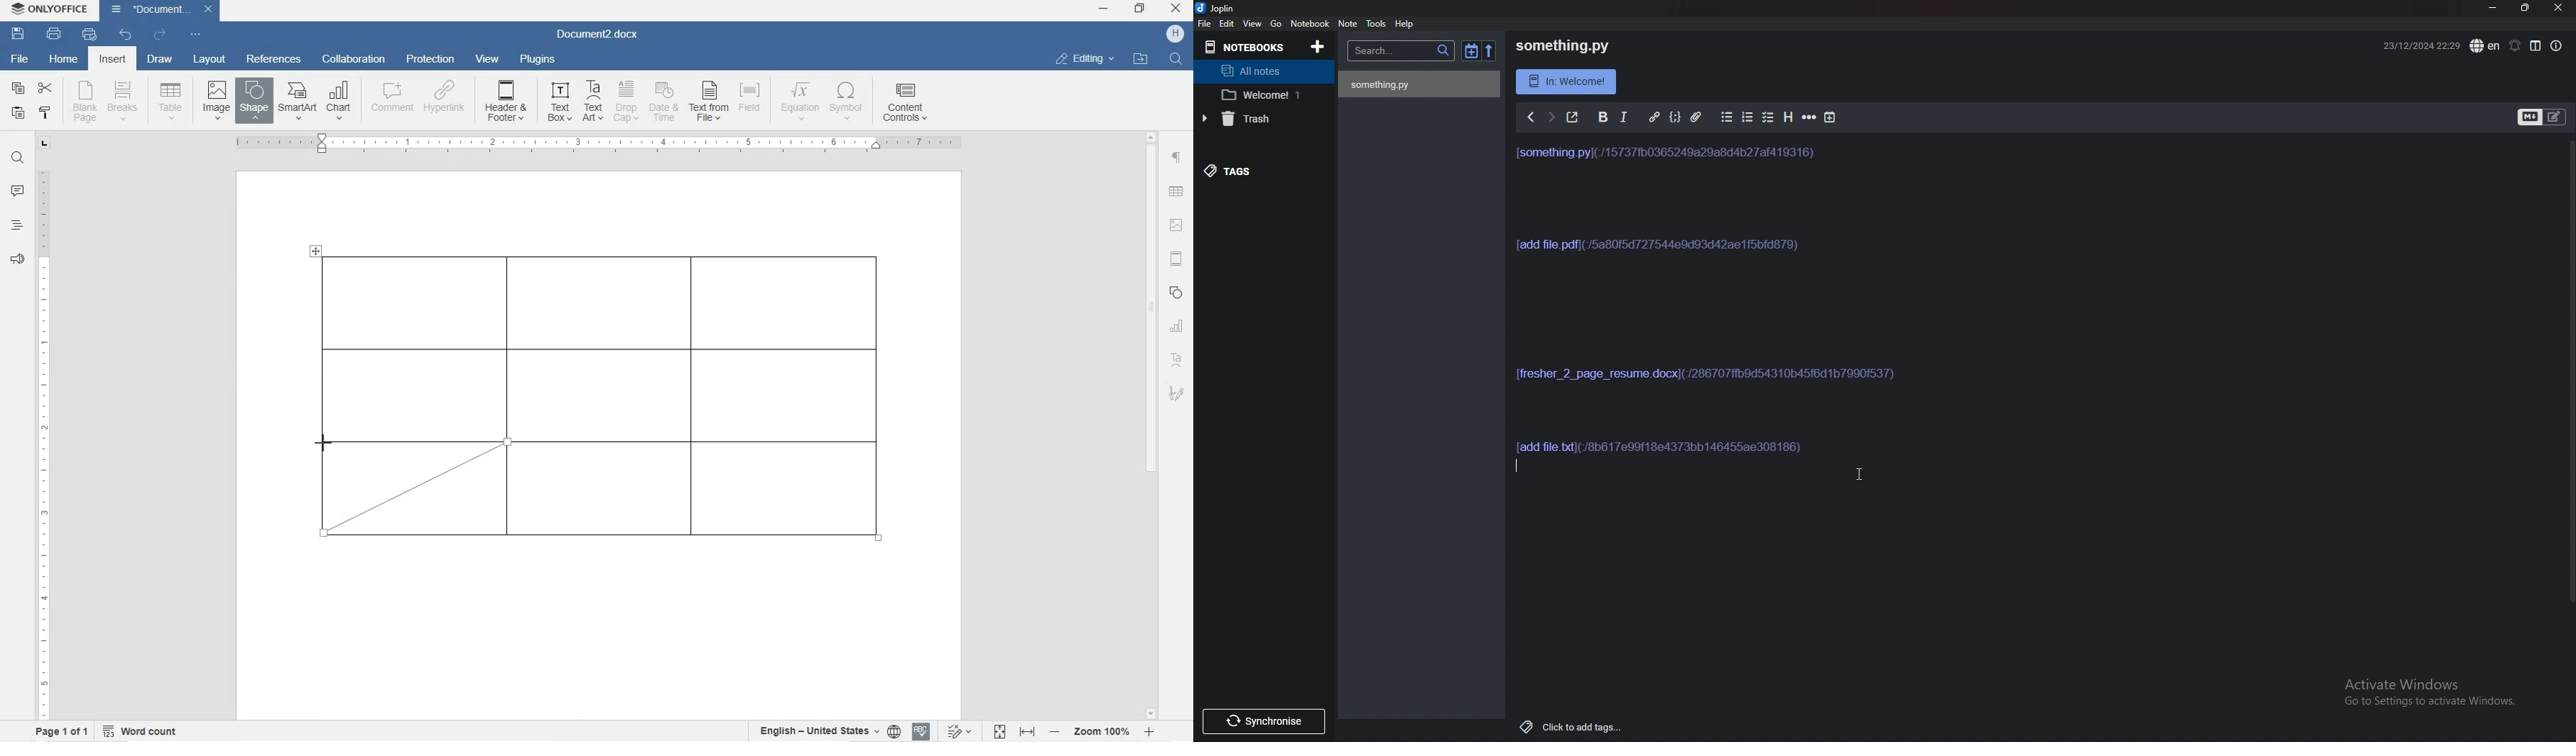  What do you see at coordinates (801, 102) in the screenshot?
I see `EQUATION` at bounding box center [801, 102].